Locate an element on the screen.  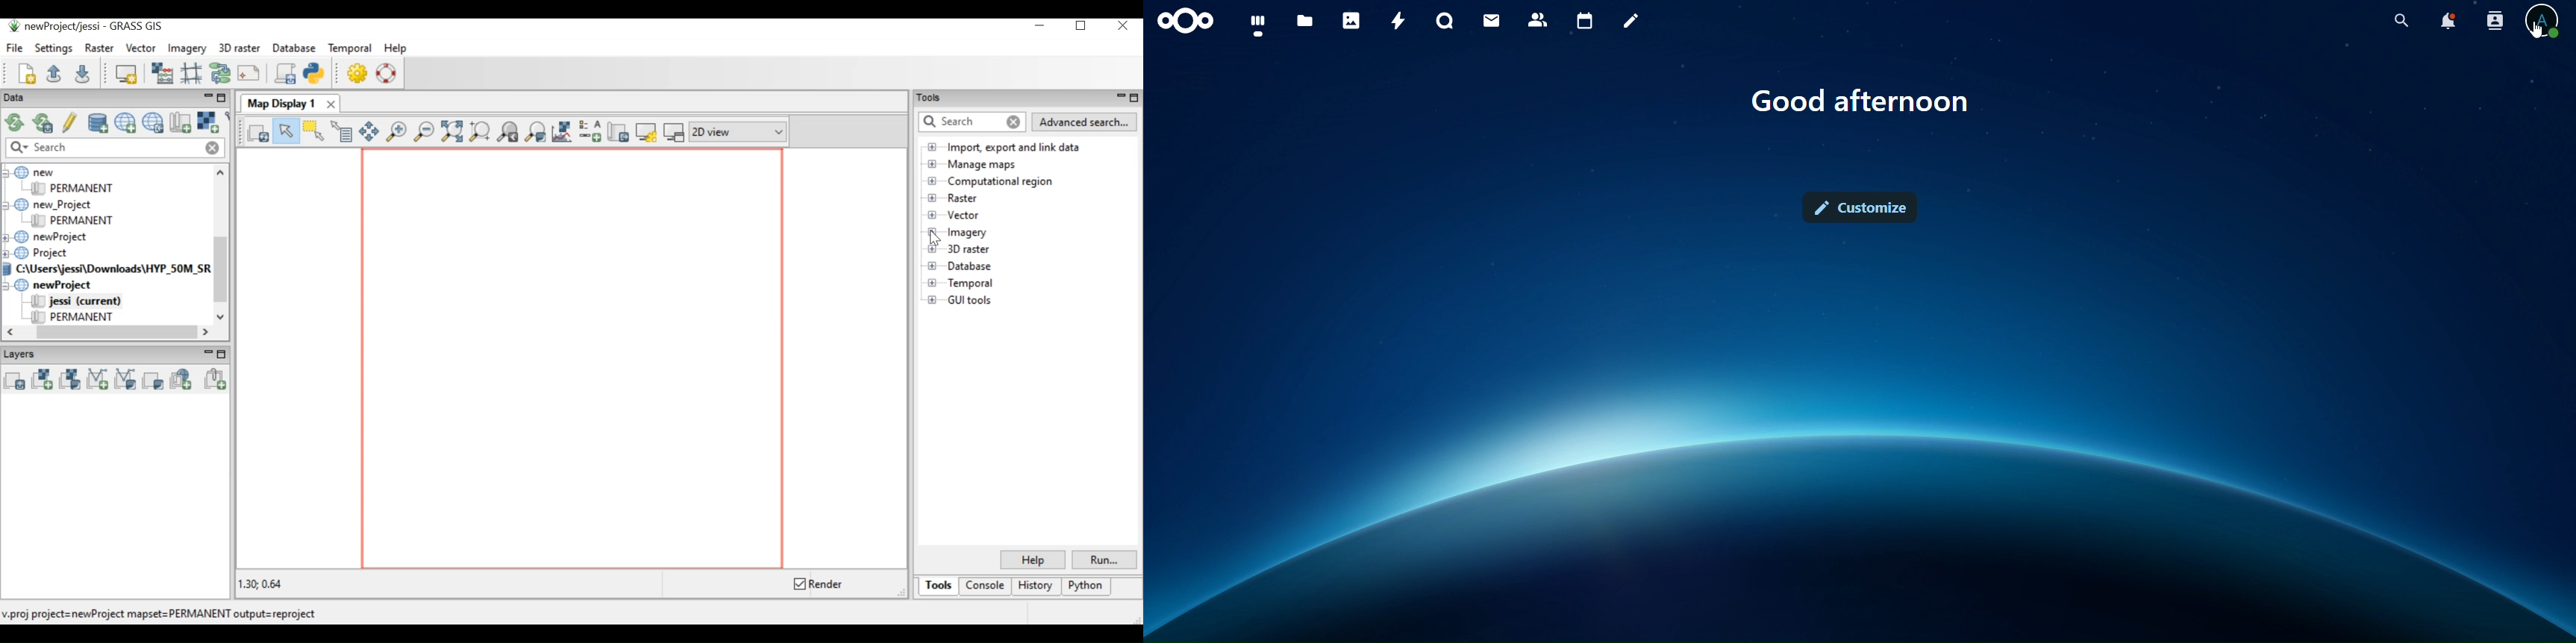
search is located at coordinates (2403, 21).